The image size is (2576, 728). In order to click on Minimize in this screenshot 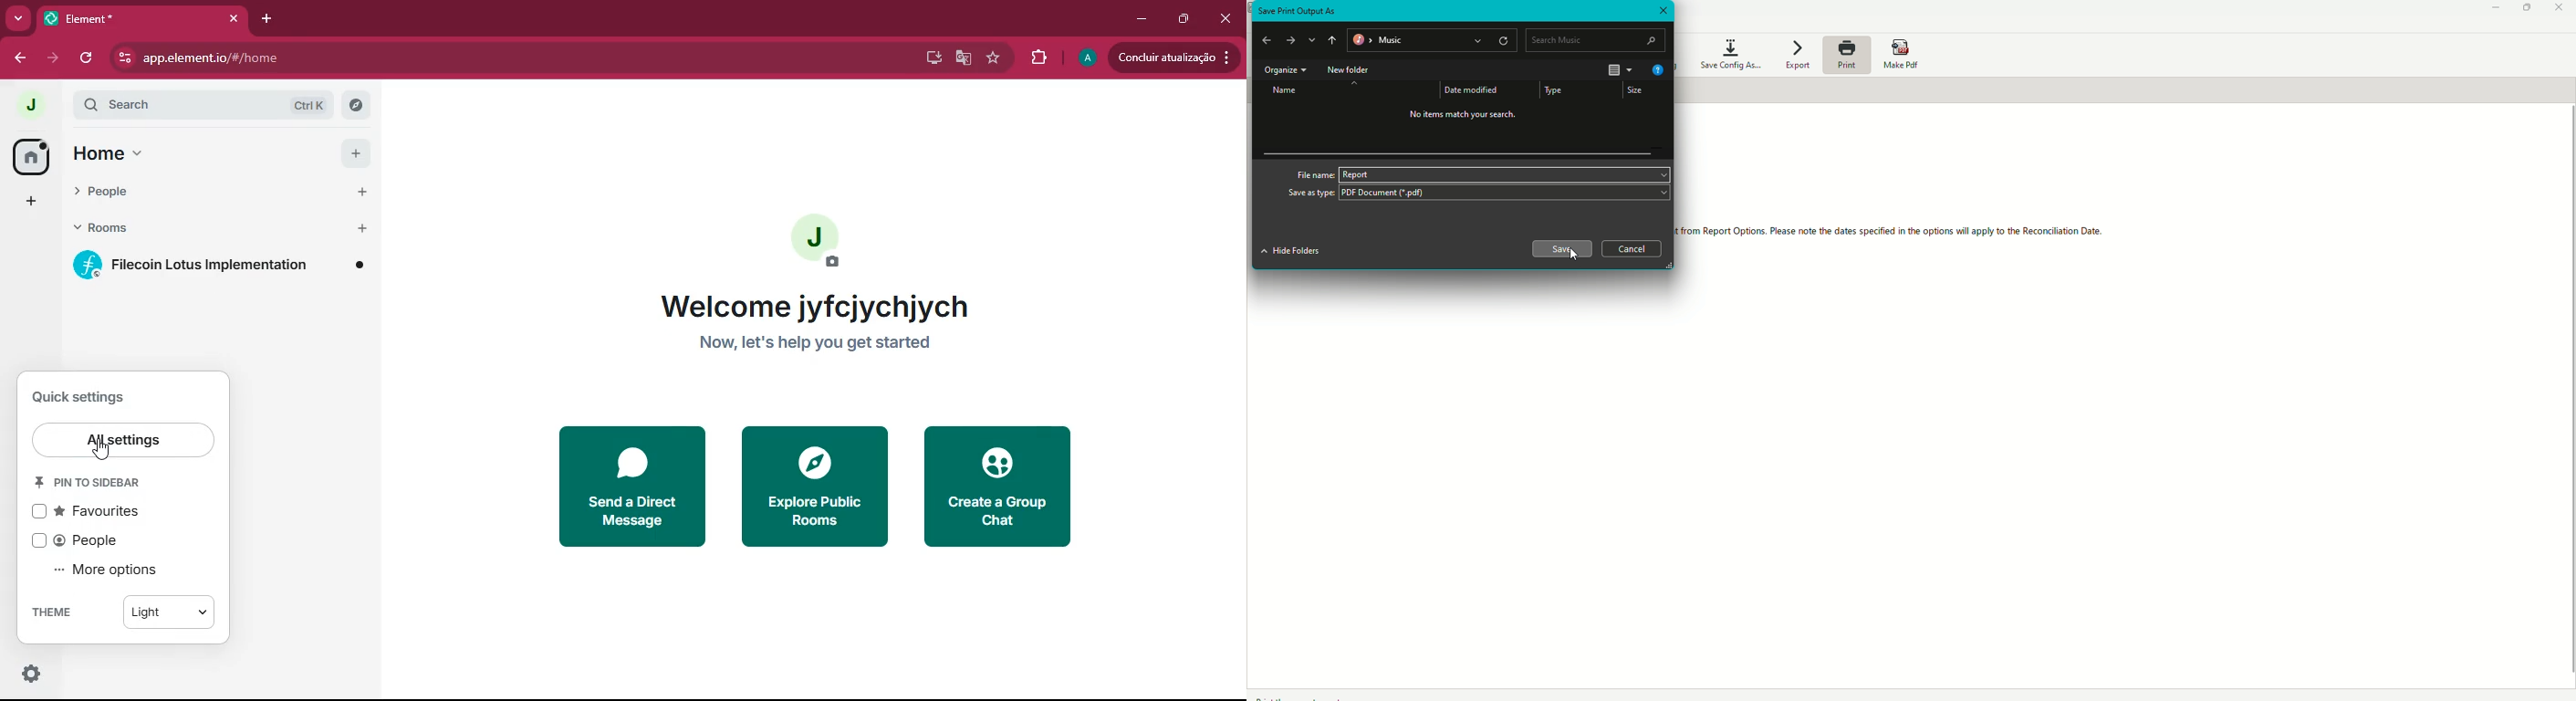, I will do `click(2489, 9)`.